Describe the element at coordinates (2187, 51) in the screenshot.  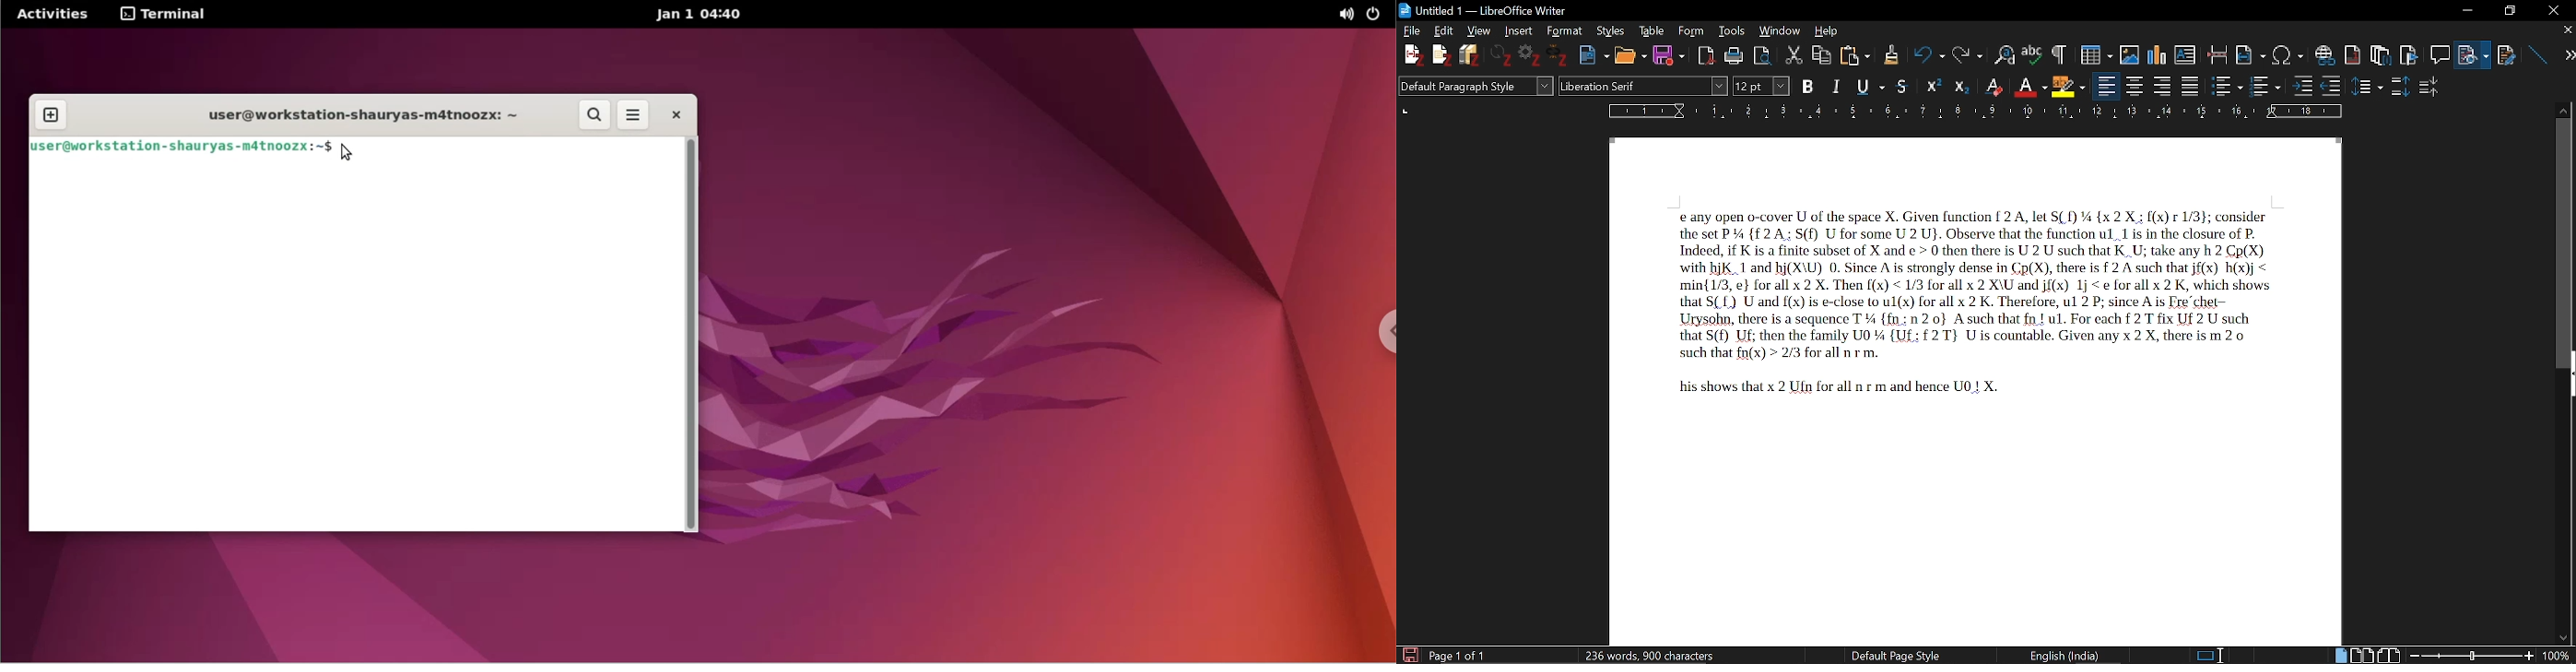
I see `Insert text` at that location.